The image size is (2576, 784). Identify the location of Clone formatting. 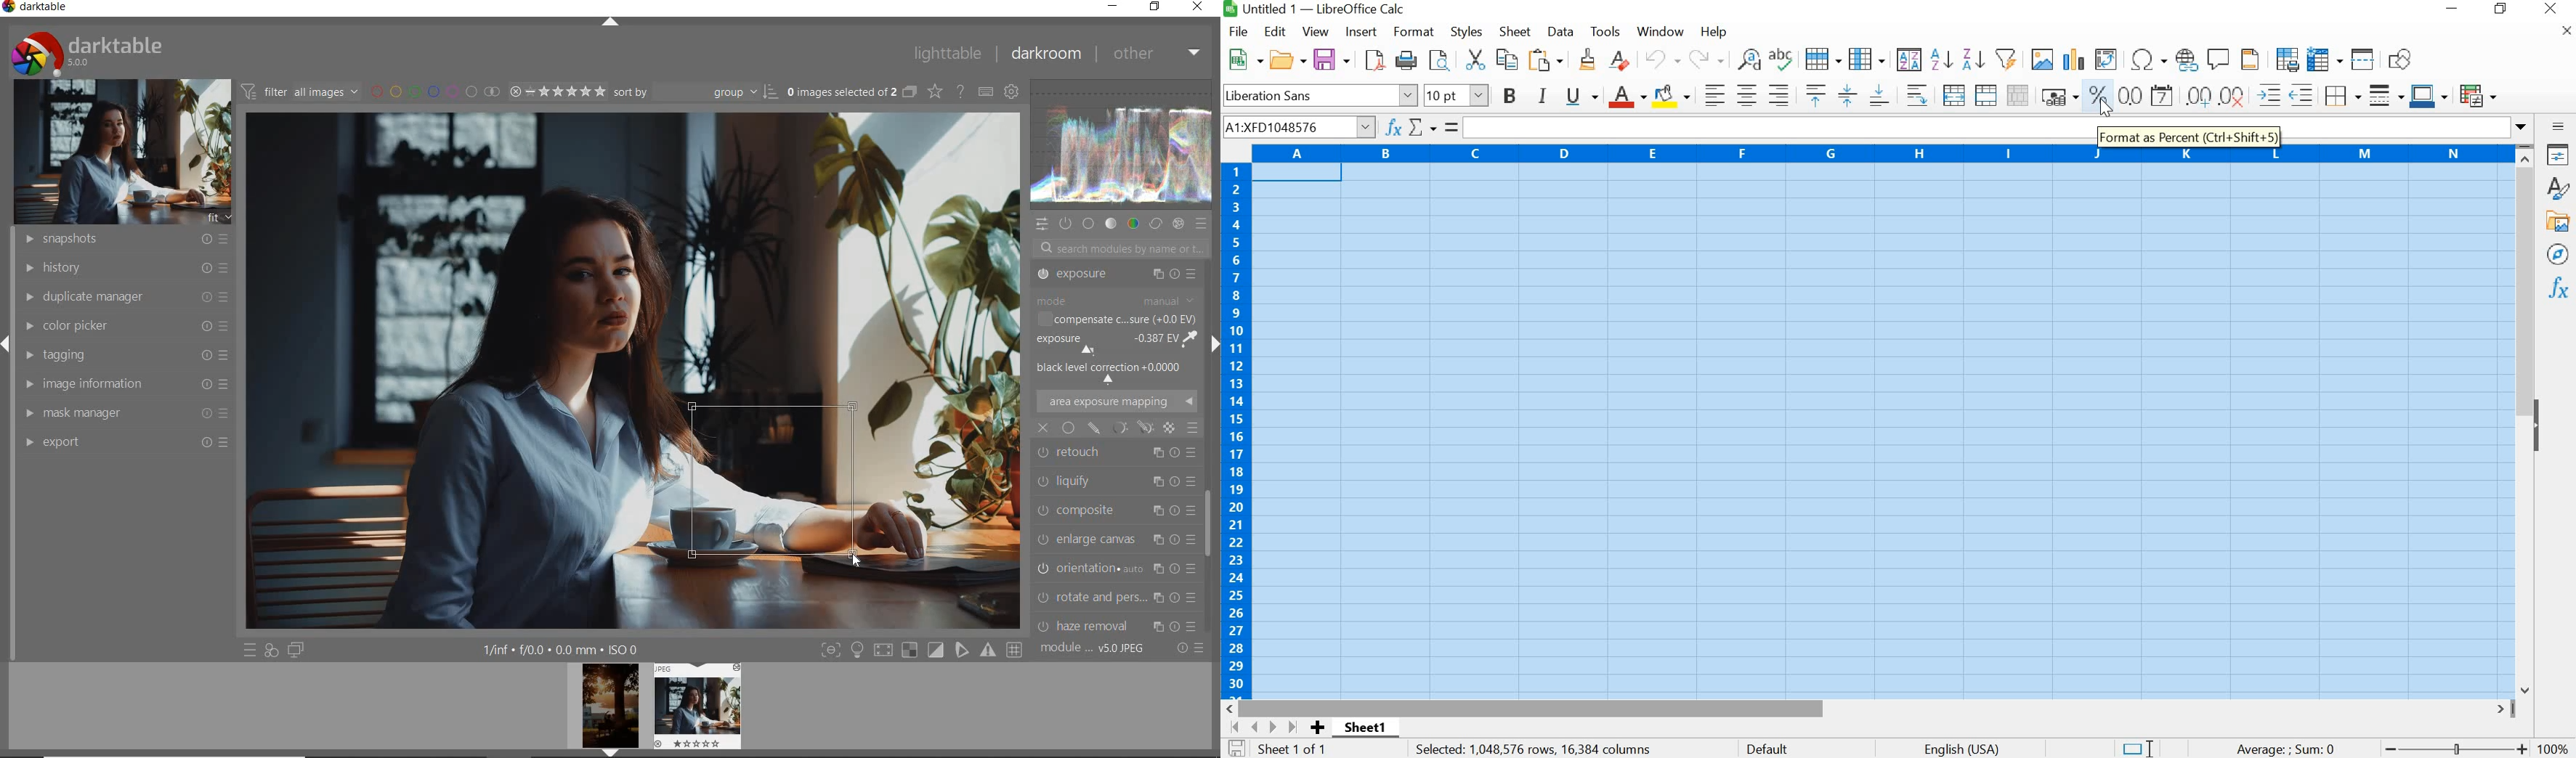
(1586, 60).